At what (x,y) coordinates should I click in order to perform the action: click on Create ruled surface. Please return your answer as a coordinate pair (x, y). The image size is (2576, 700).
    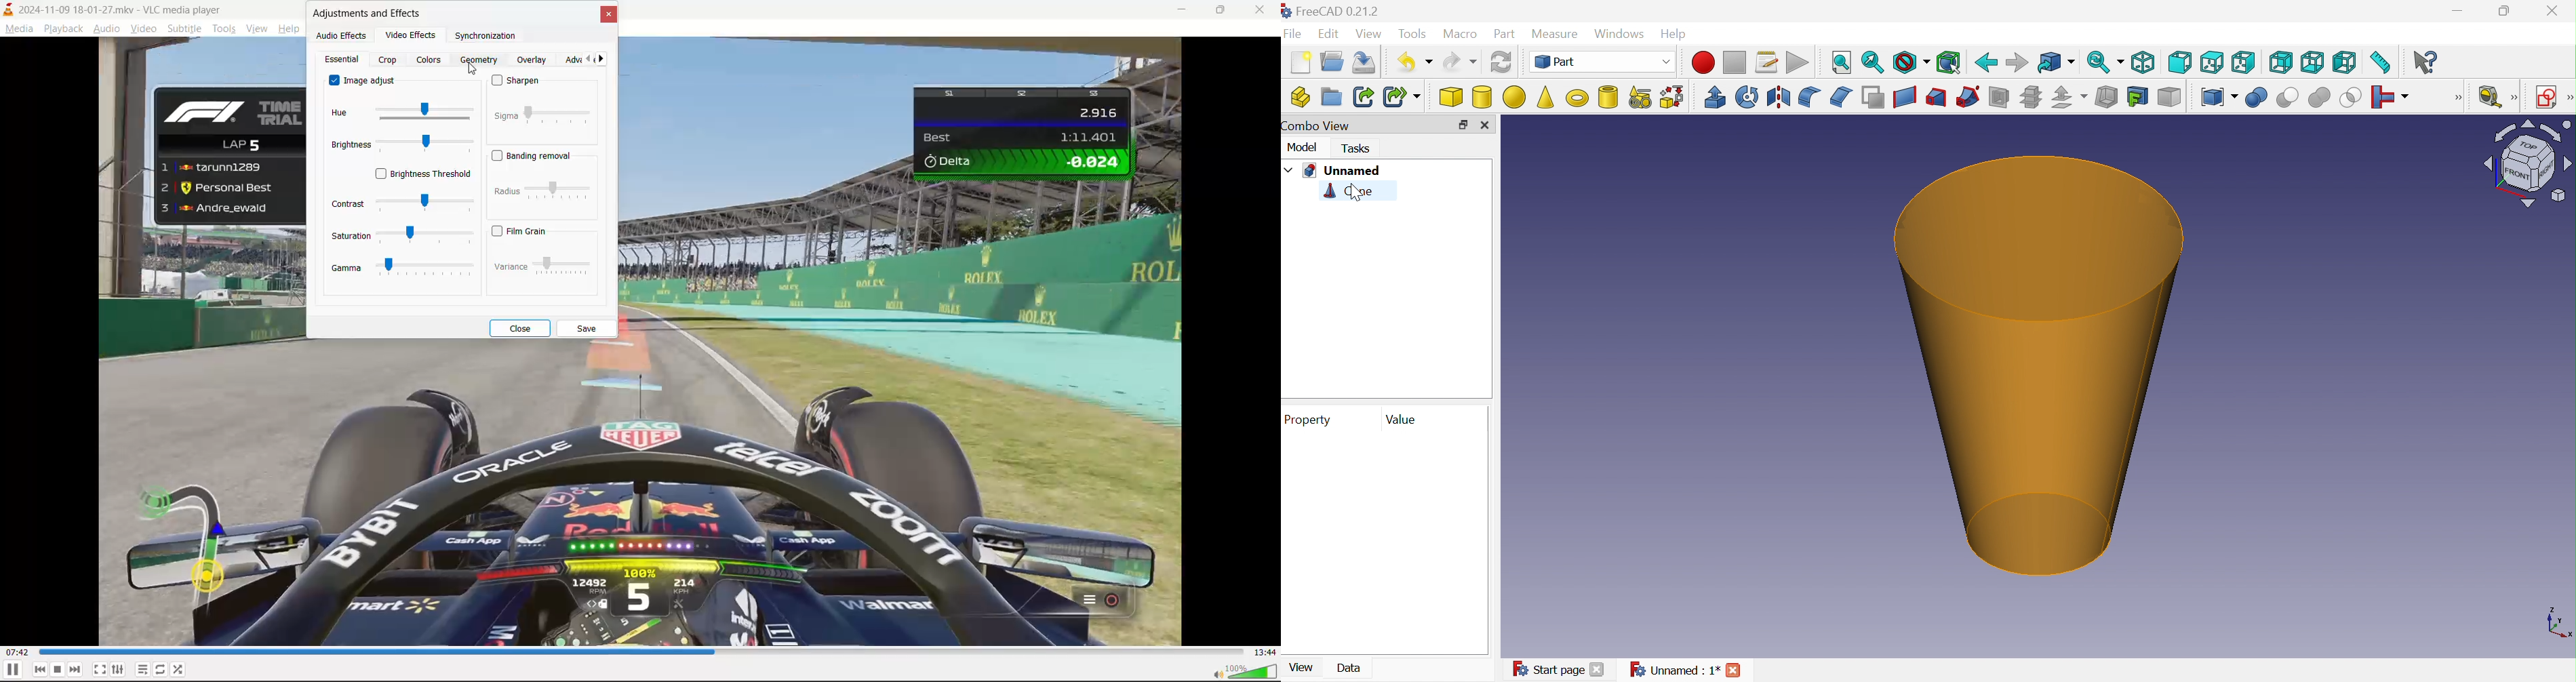
    Looking at the image, I should click on (1905, 98).